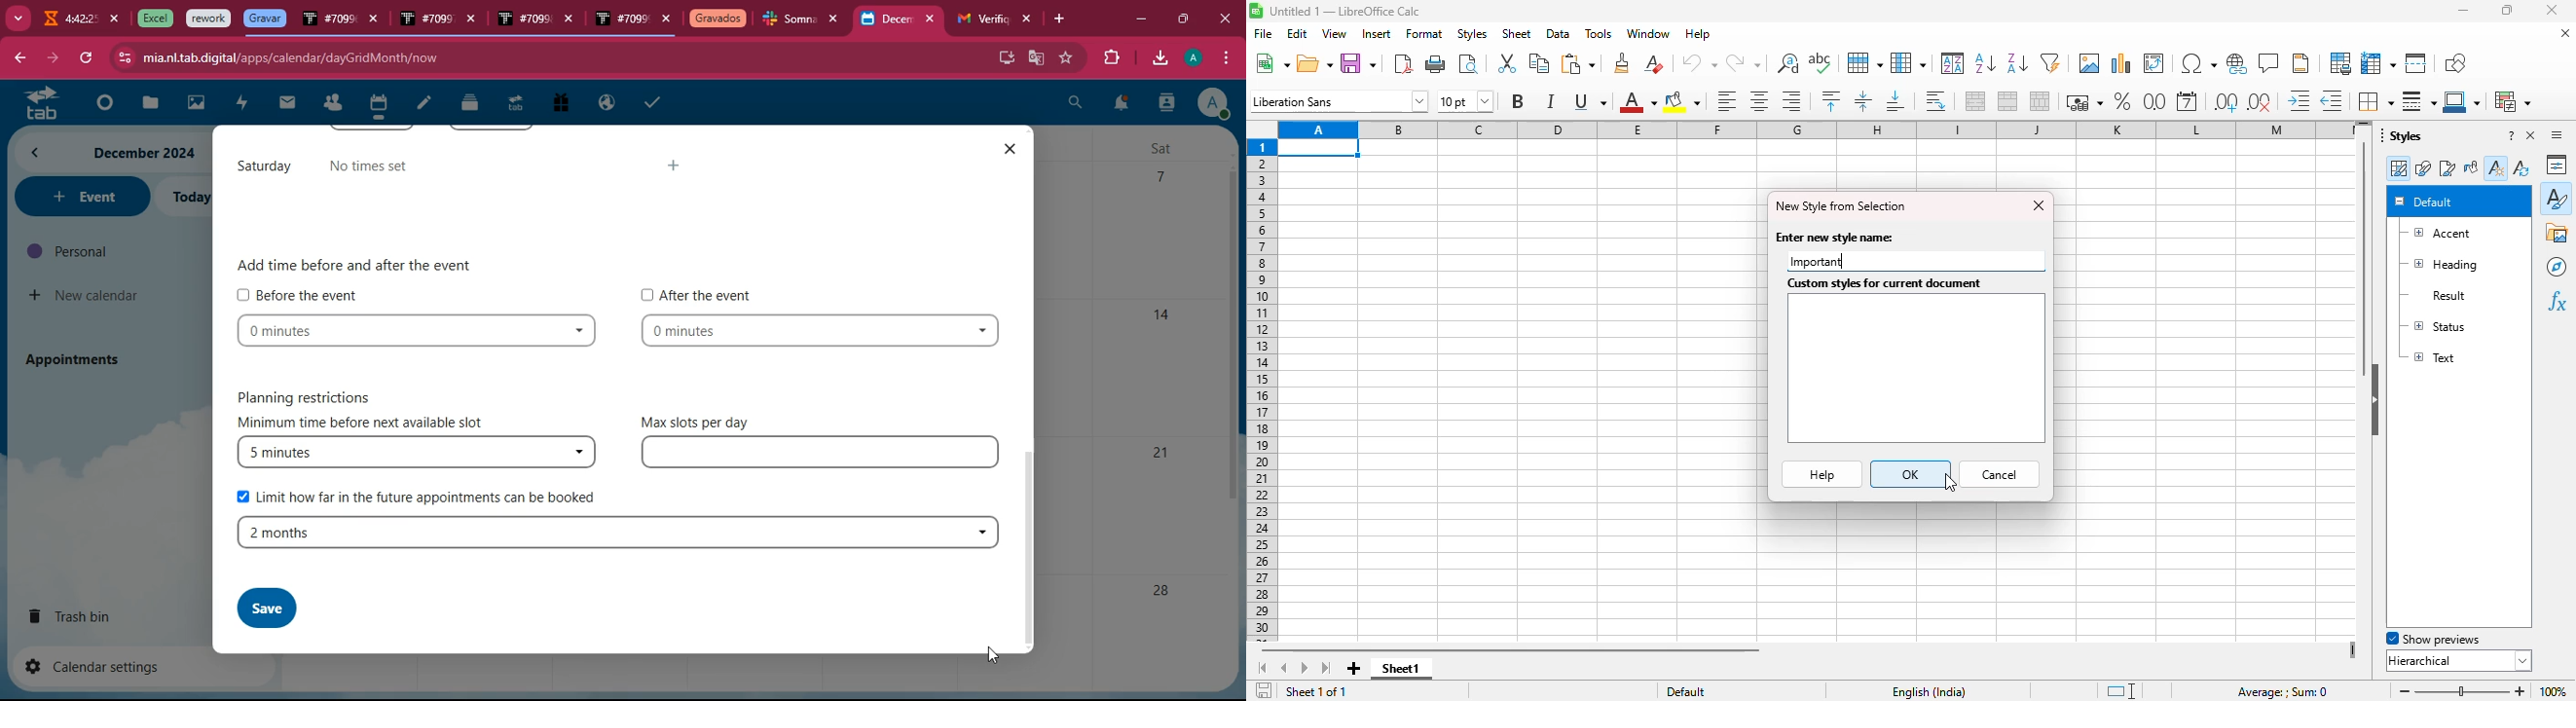  I want to click on drawing styles, so click(2423, 168).